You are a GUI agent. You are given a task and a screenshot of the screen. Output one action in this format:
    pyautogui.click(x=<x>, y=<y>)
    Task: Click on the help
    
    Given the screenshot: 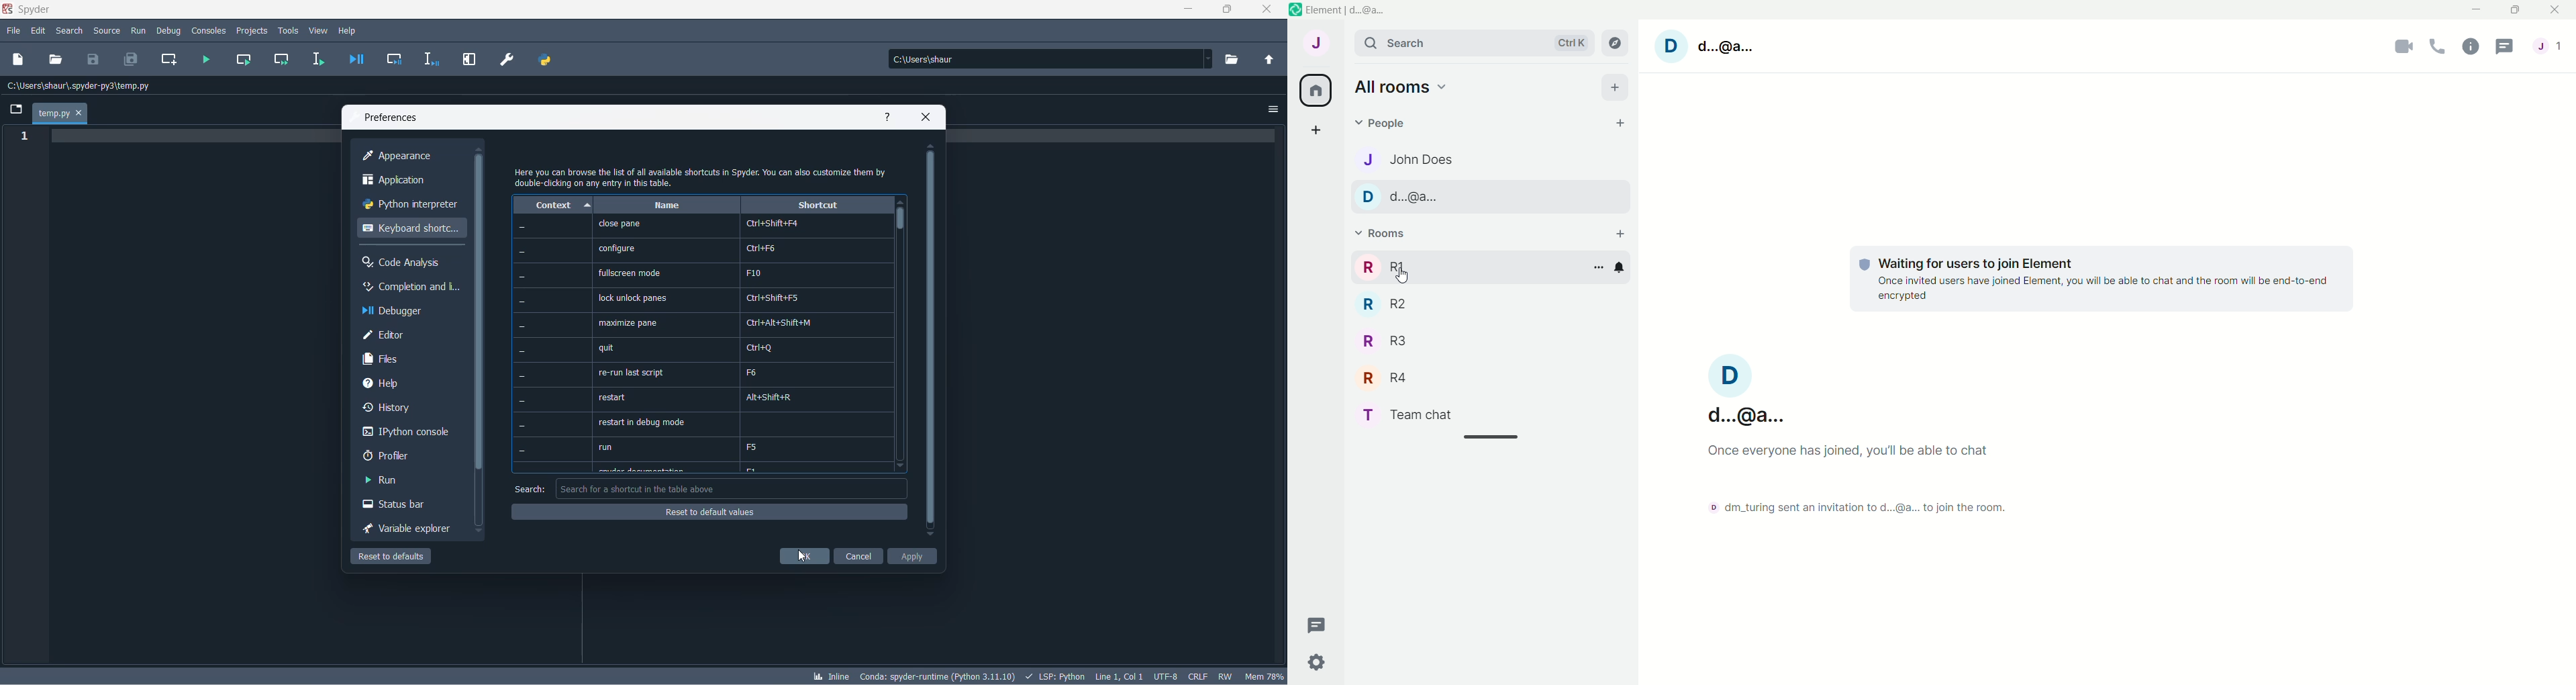 What is the action you would take?
    pyautogui.click(x=351, y=30)
    